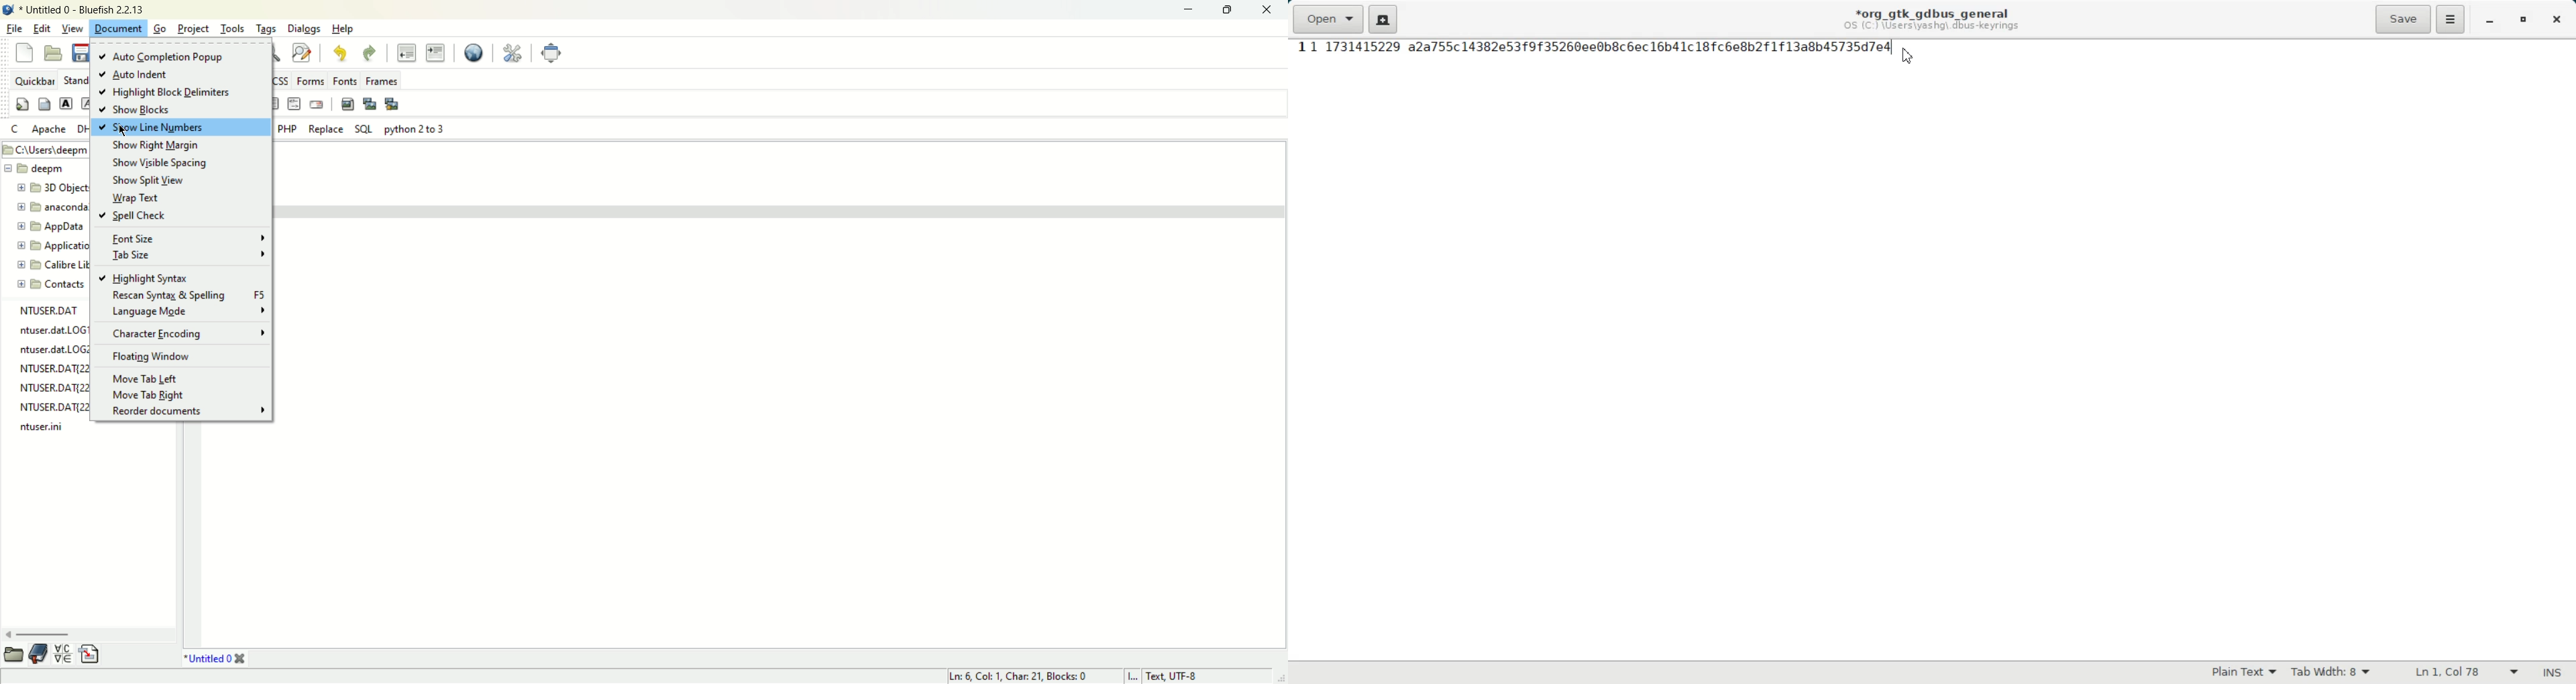 This screenshot has height=700, width=2576. I want to click on spell check, so click(132, 215).